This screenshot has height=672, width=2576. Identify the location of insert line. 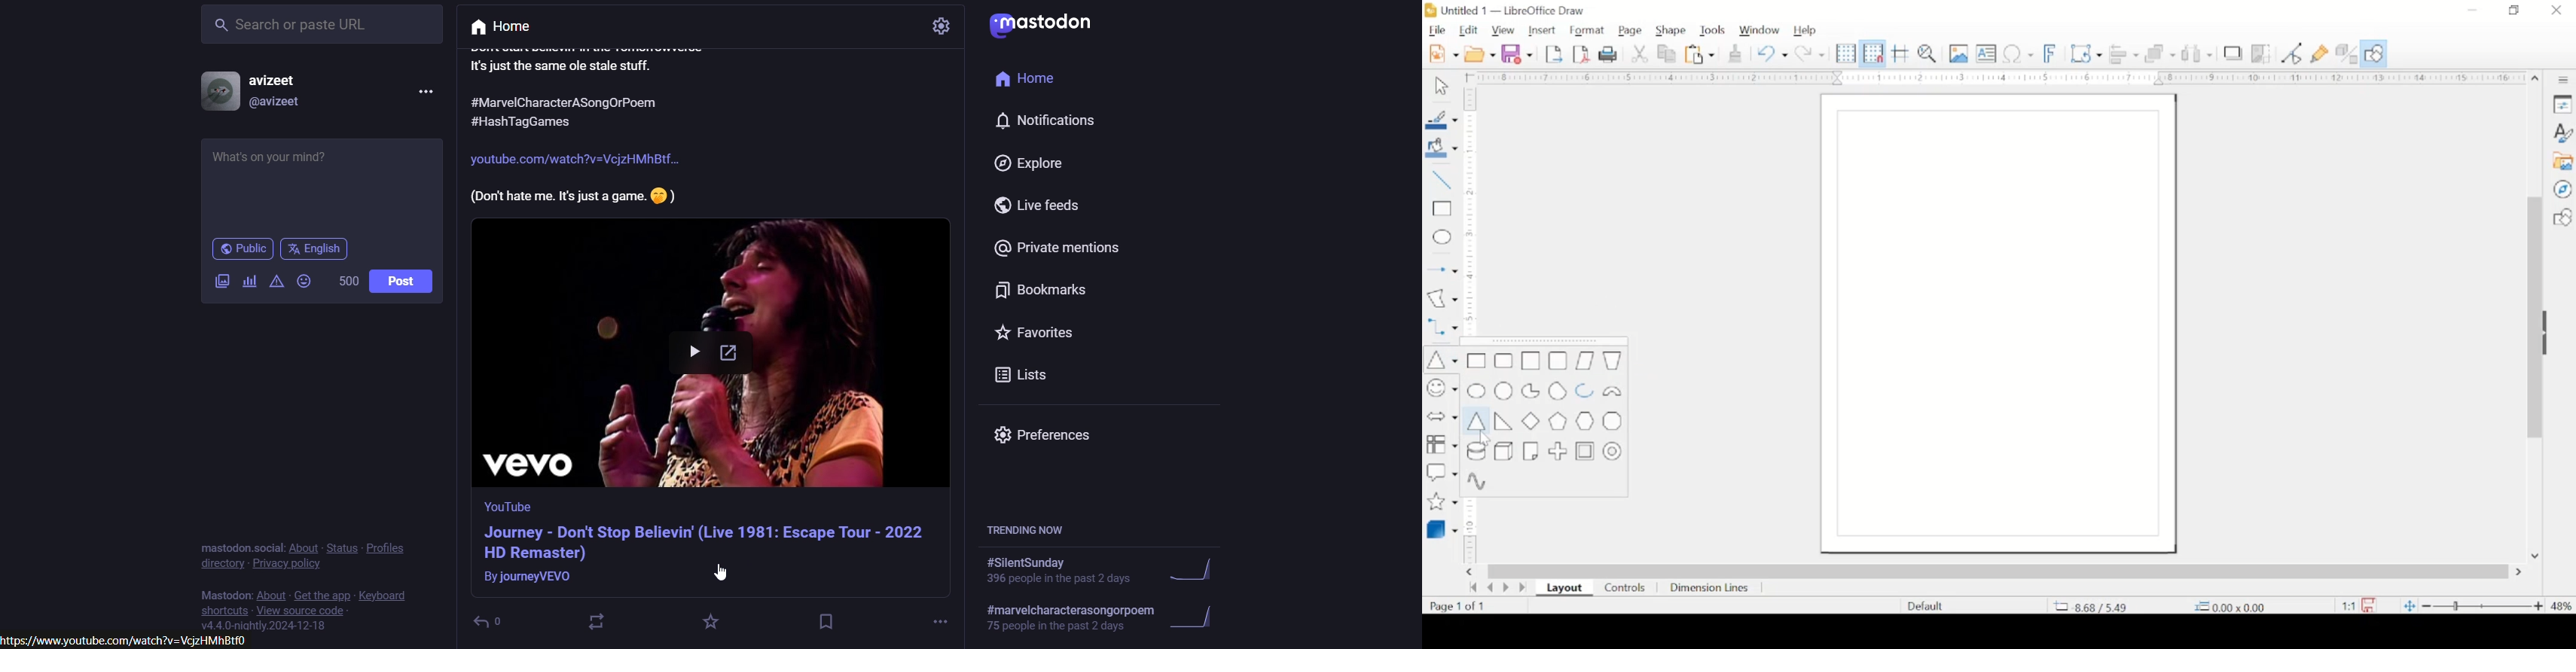
(1441, 181).